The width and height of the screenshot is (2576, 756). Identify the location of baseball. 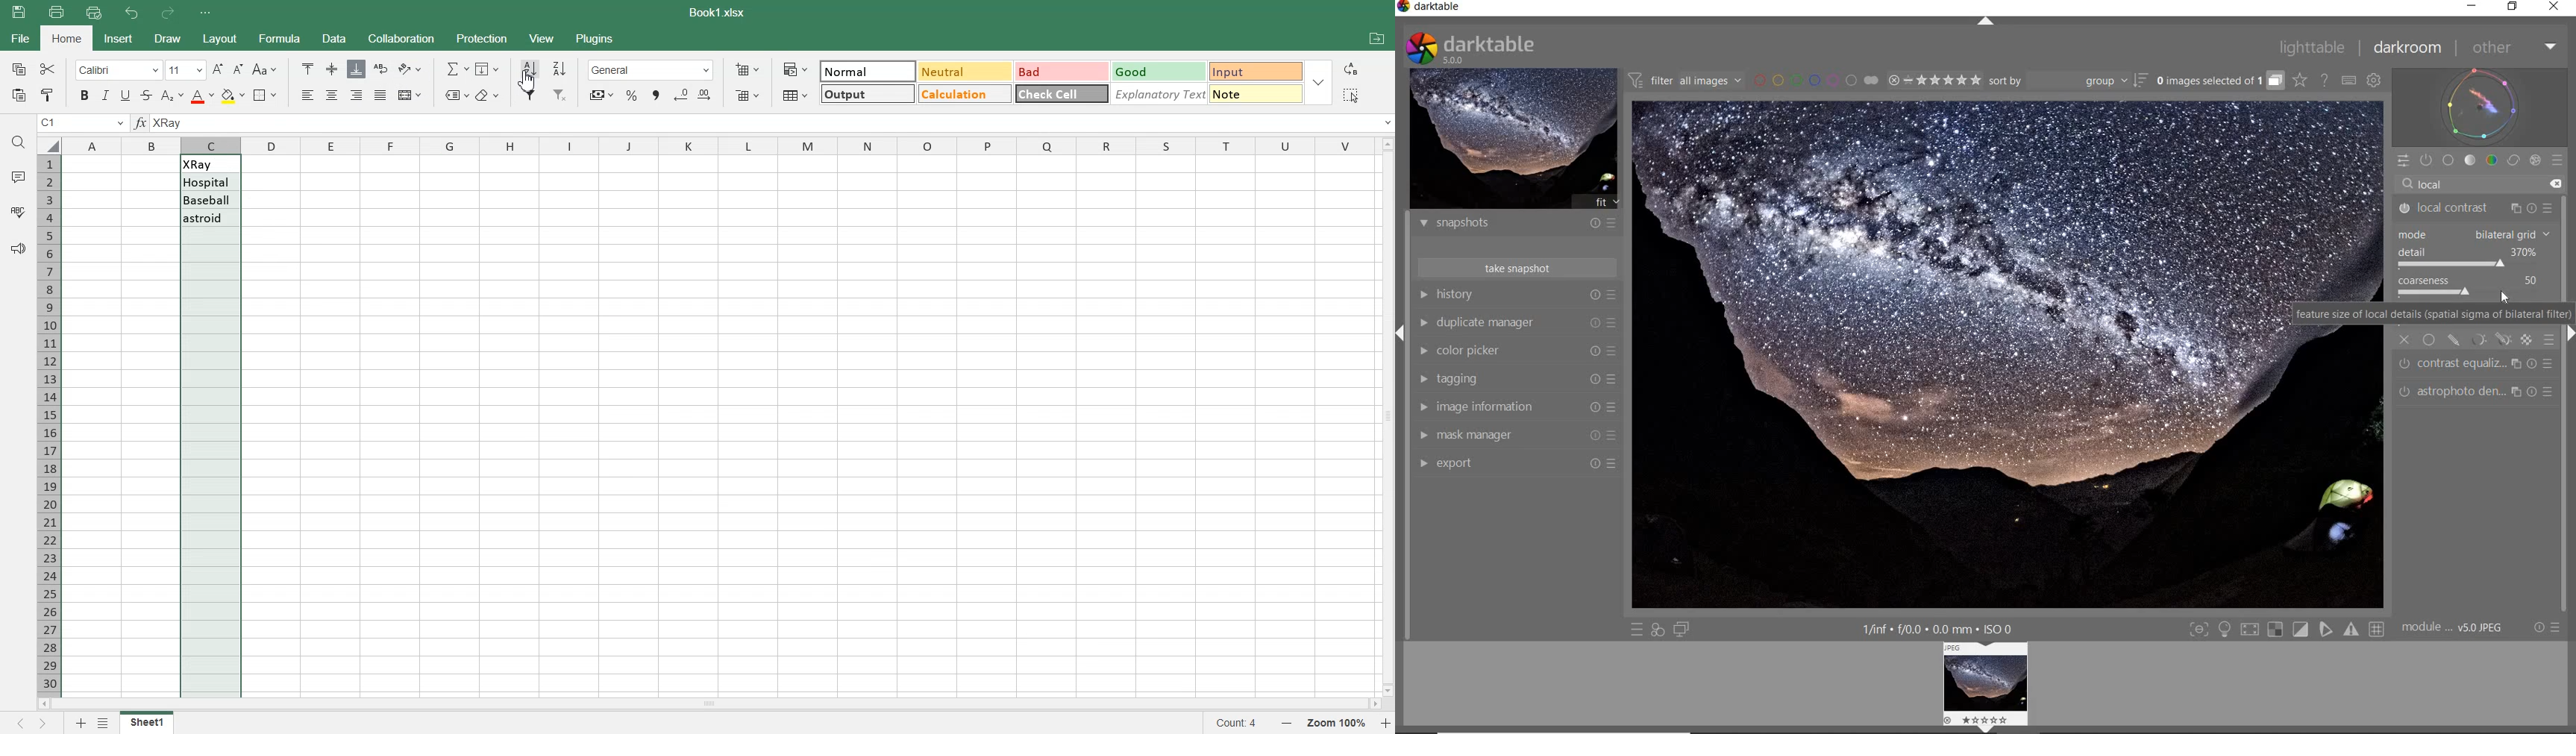
(210, 199).